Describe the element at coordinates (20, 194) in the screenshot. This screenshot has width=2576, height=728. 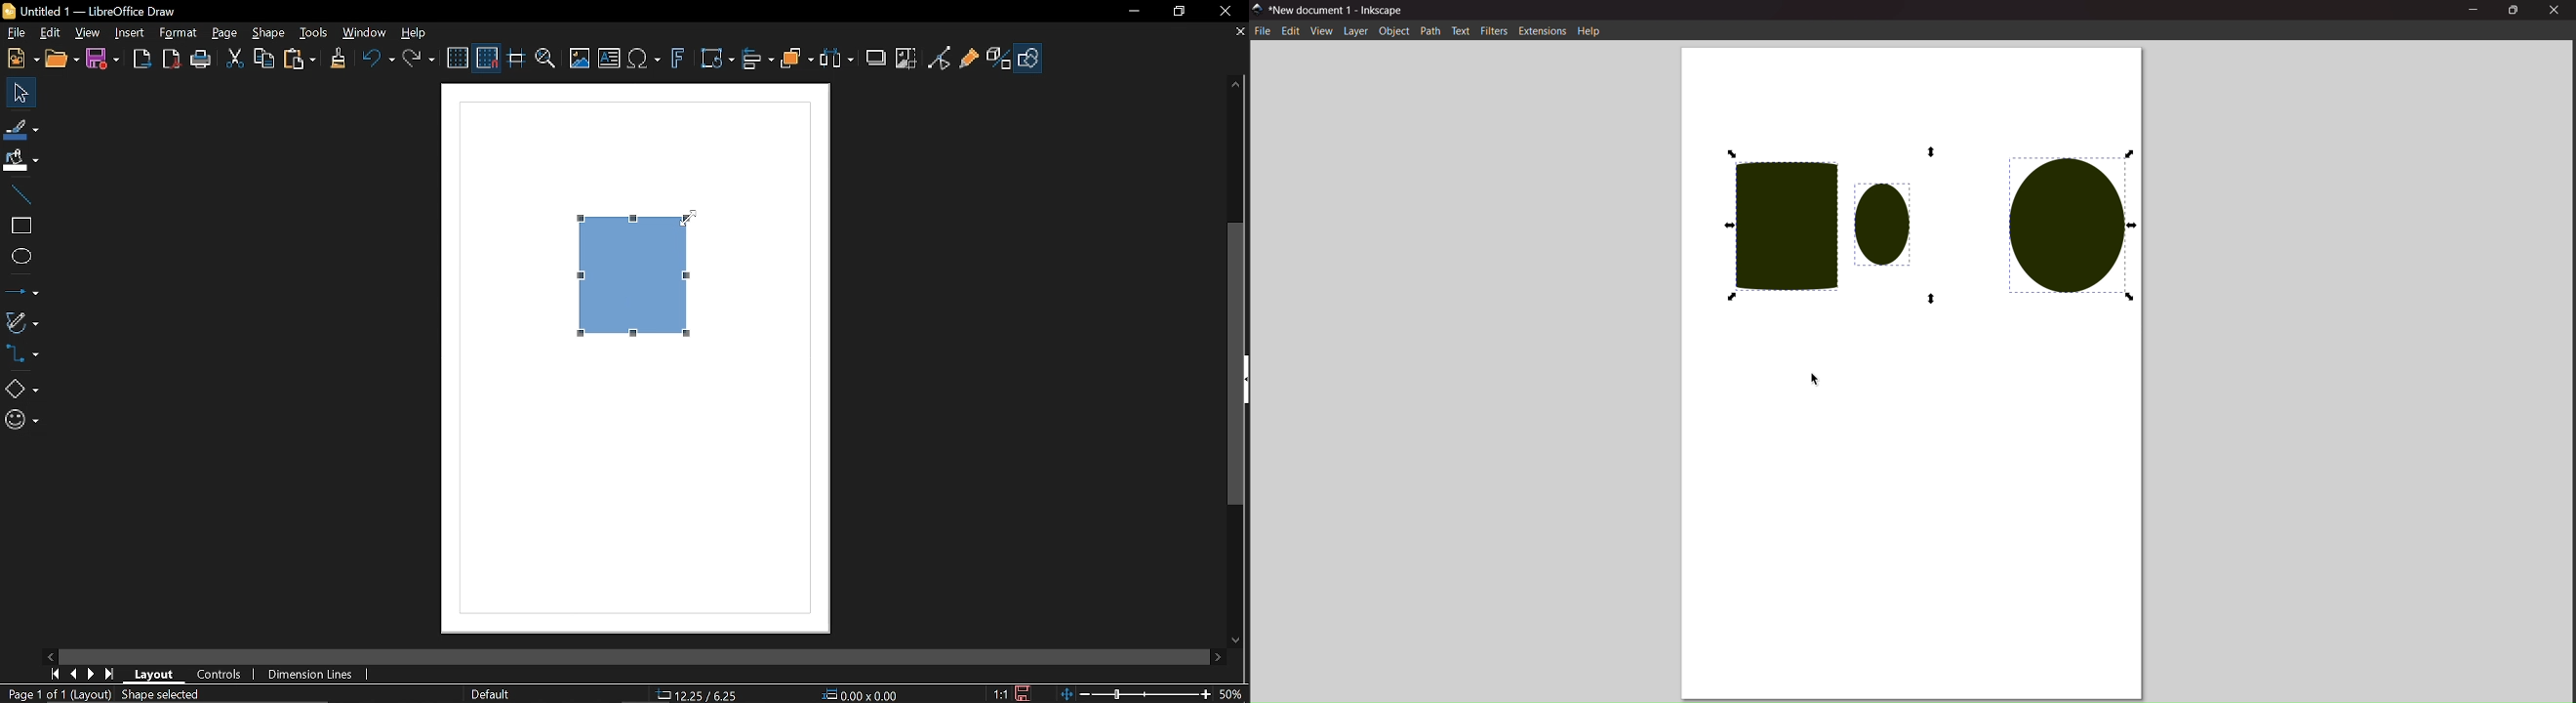
I see `Line` at that location.